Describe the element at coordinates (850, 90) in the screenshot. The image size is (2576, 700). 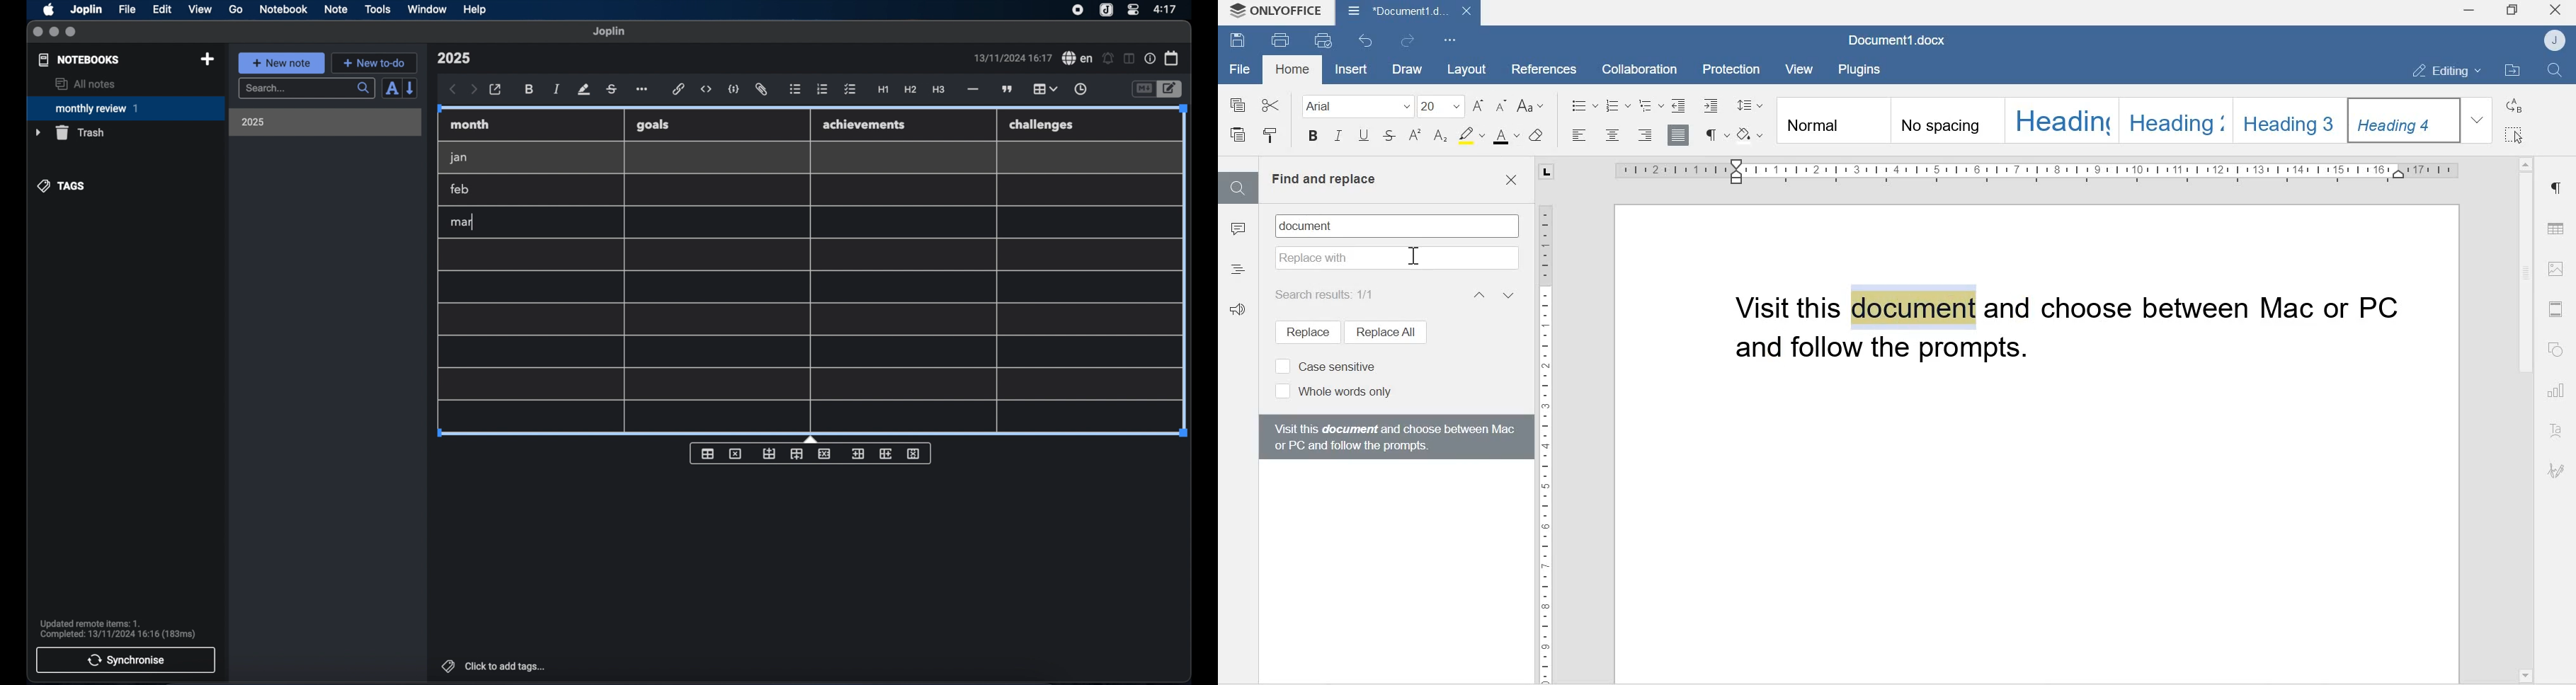
I see `check  list` at that location.